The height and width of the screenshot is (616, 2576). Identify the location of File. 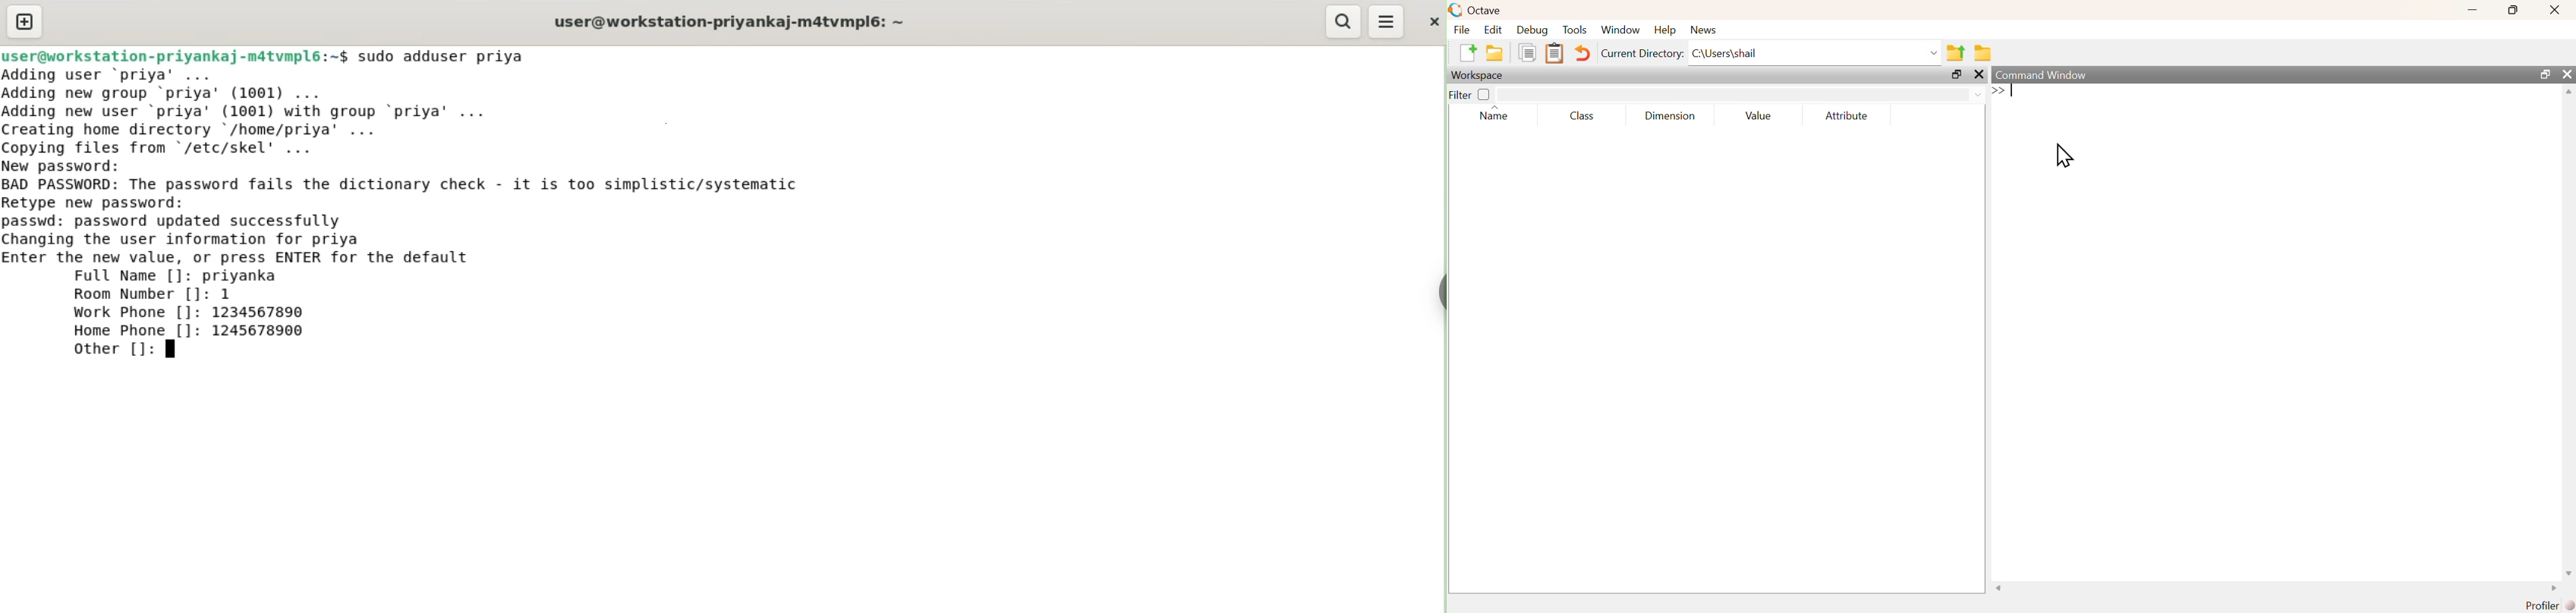
(1461, 29).